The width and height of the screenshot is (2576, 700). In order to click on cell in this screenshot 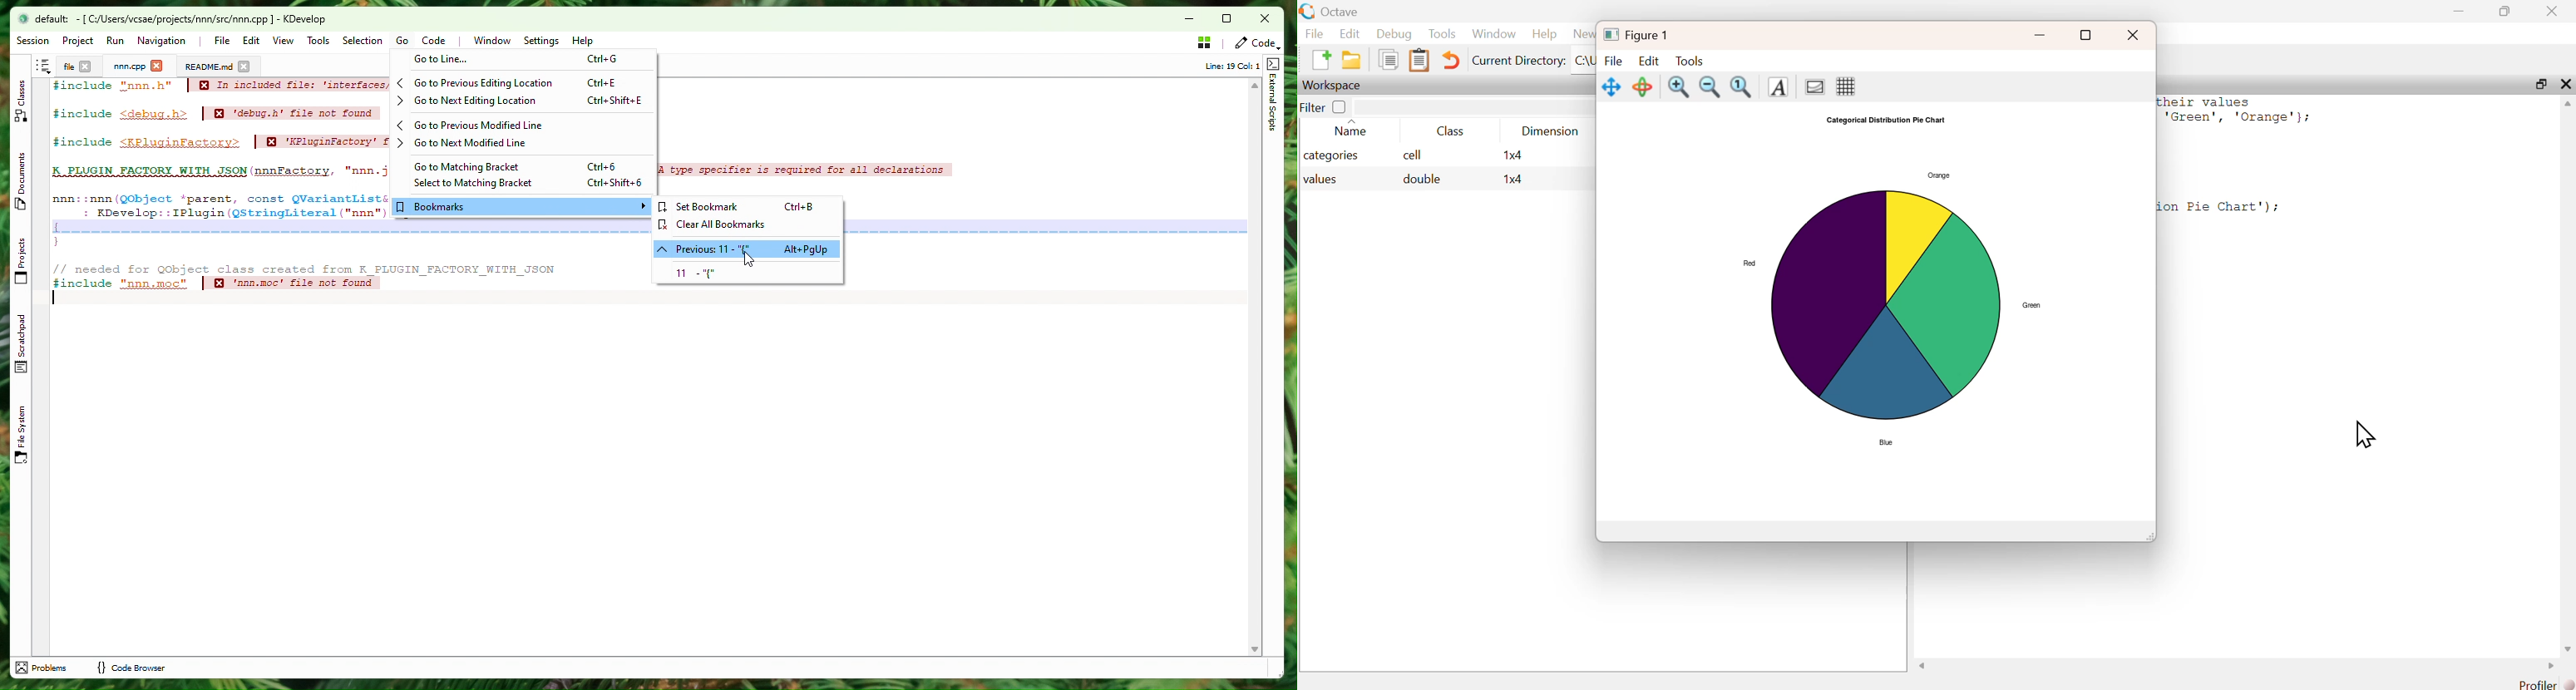, I will do `click(1413, 154)`.